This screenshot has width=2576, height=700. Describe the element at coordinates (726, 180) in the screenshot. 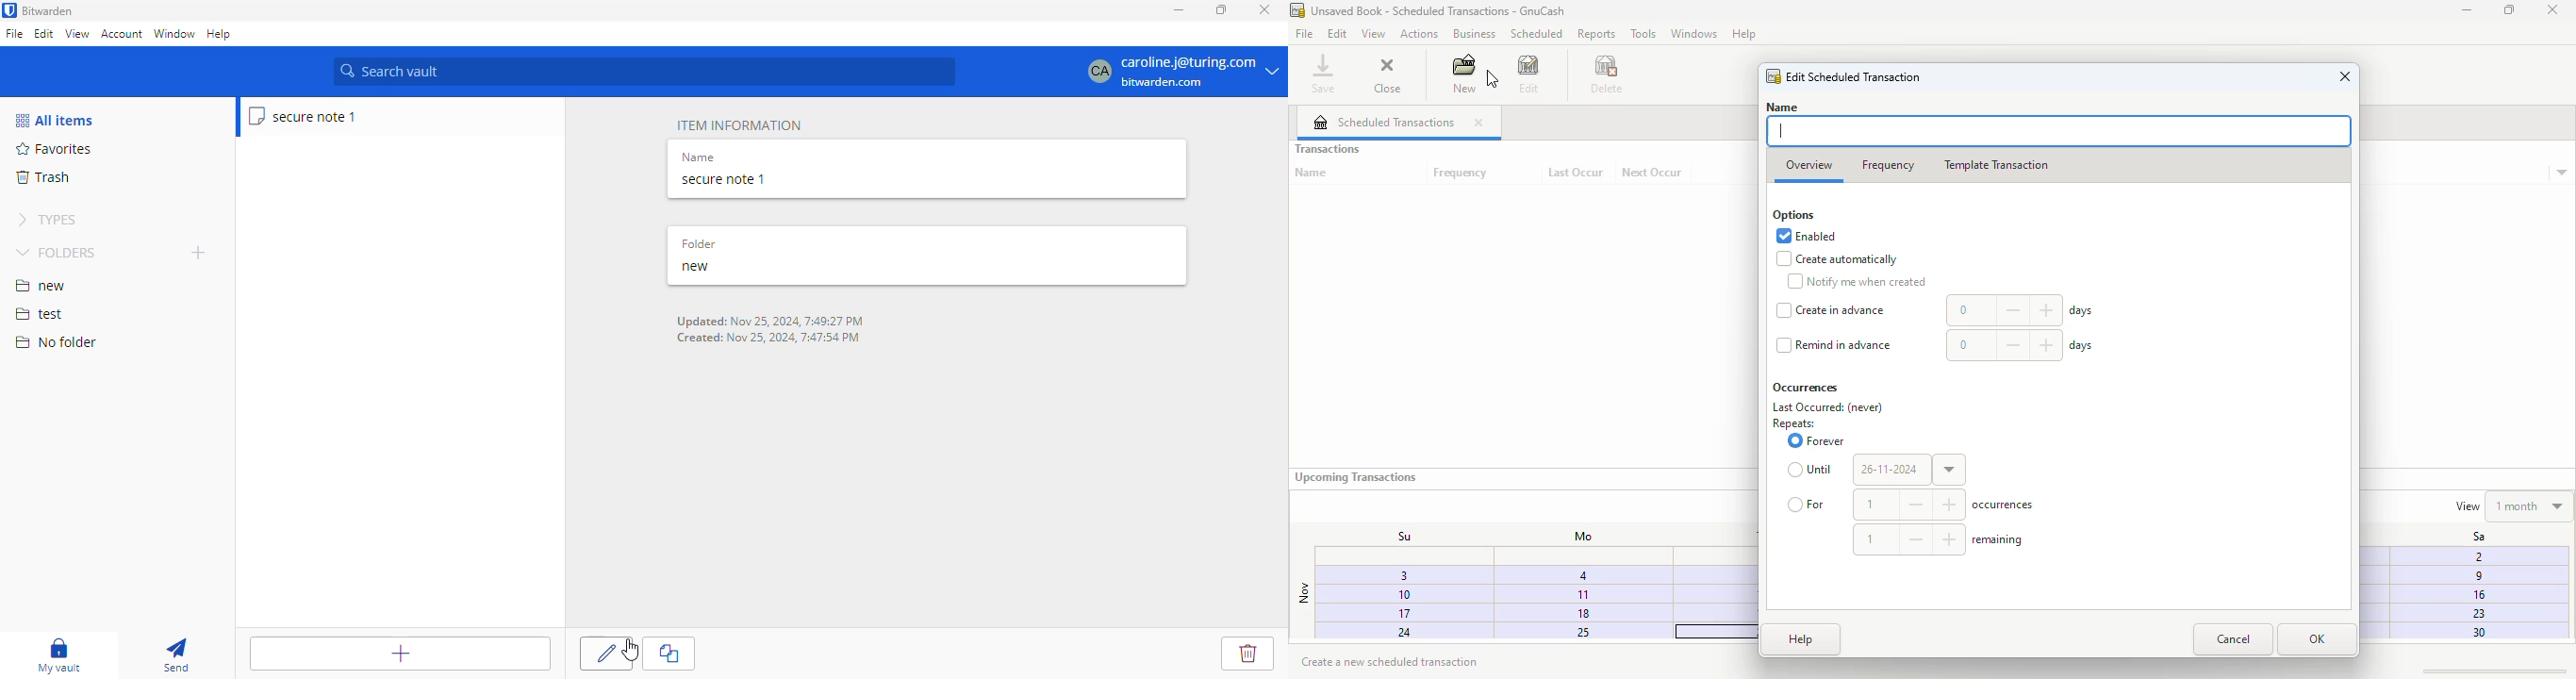

I see `secure note 1` at that location.